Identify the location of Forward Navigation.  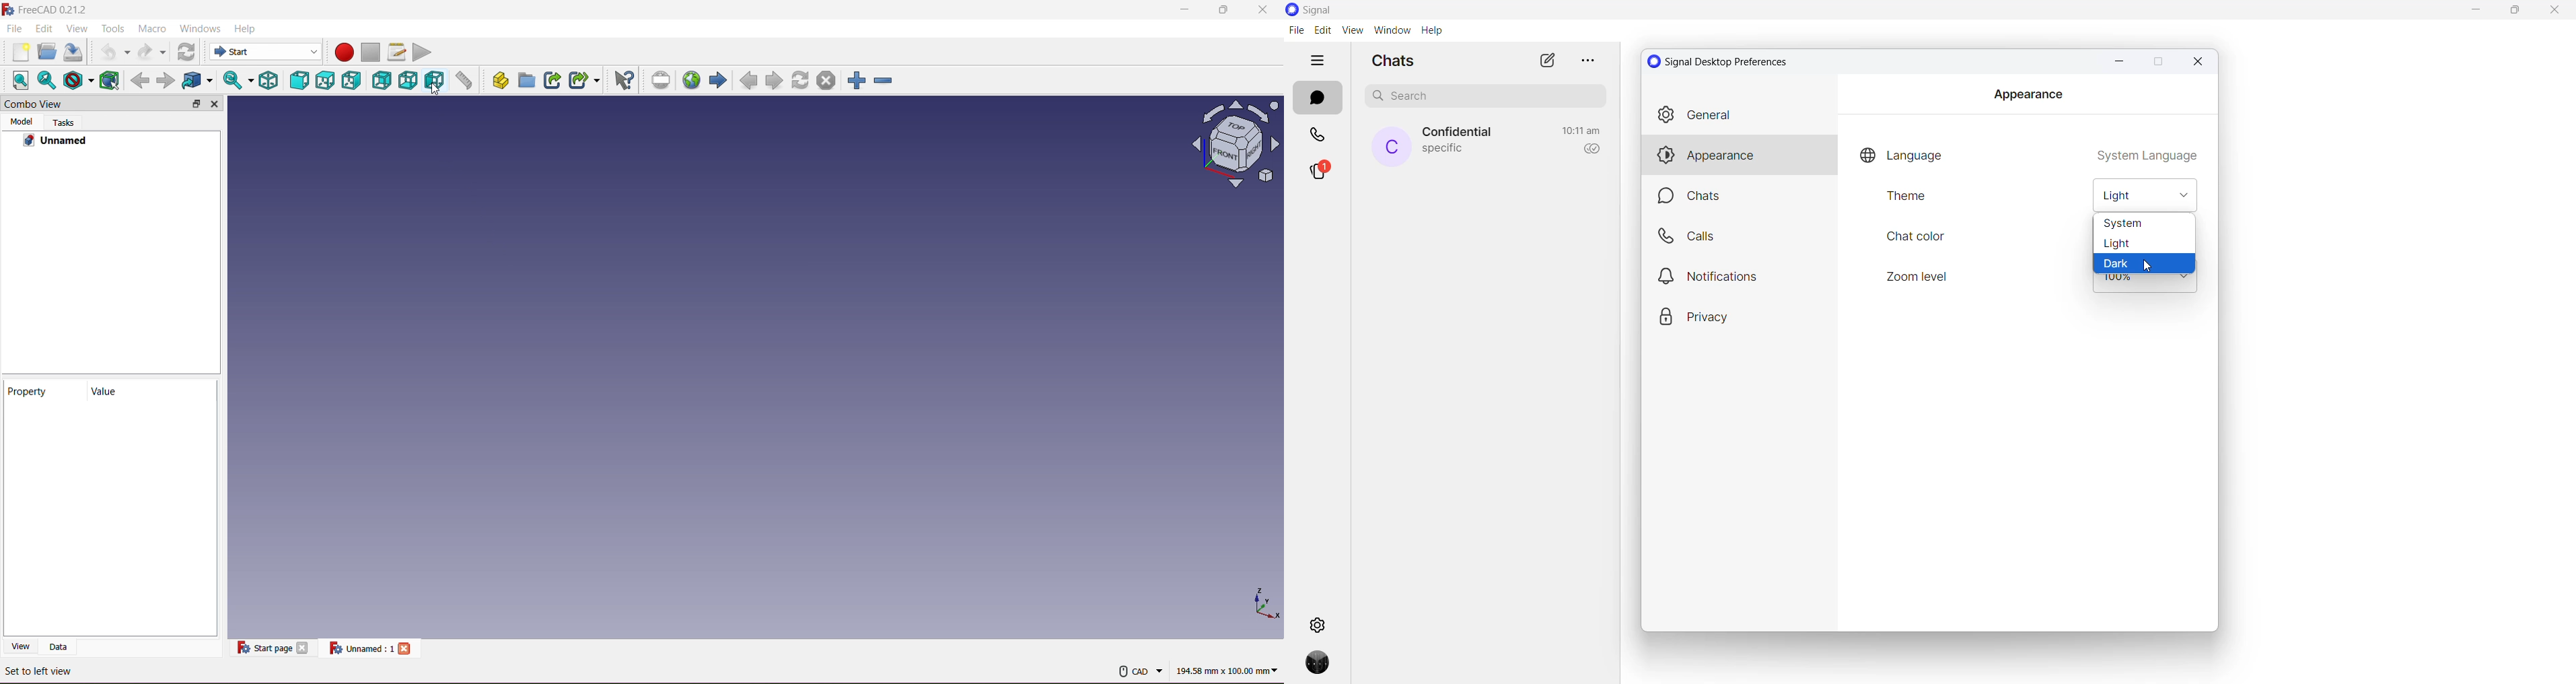
(775, 81).